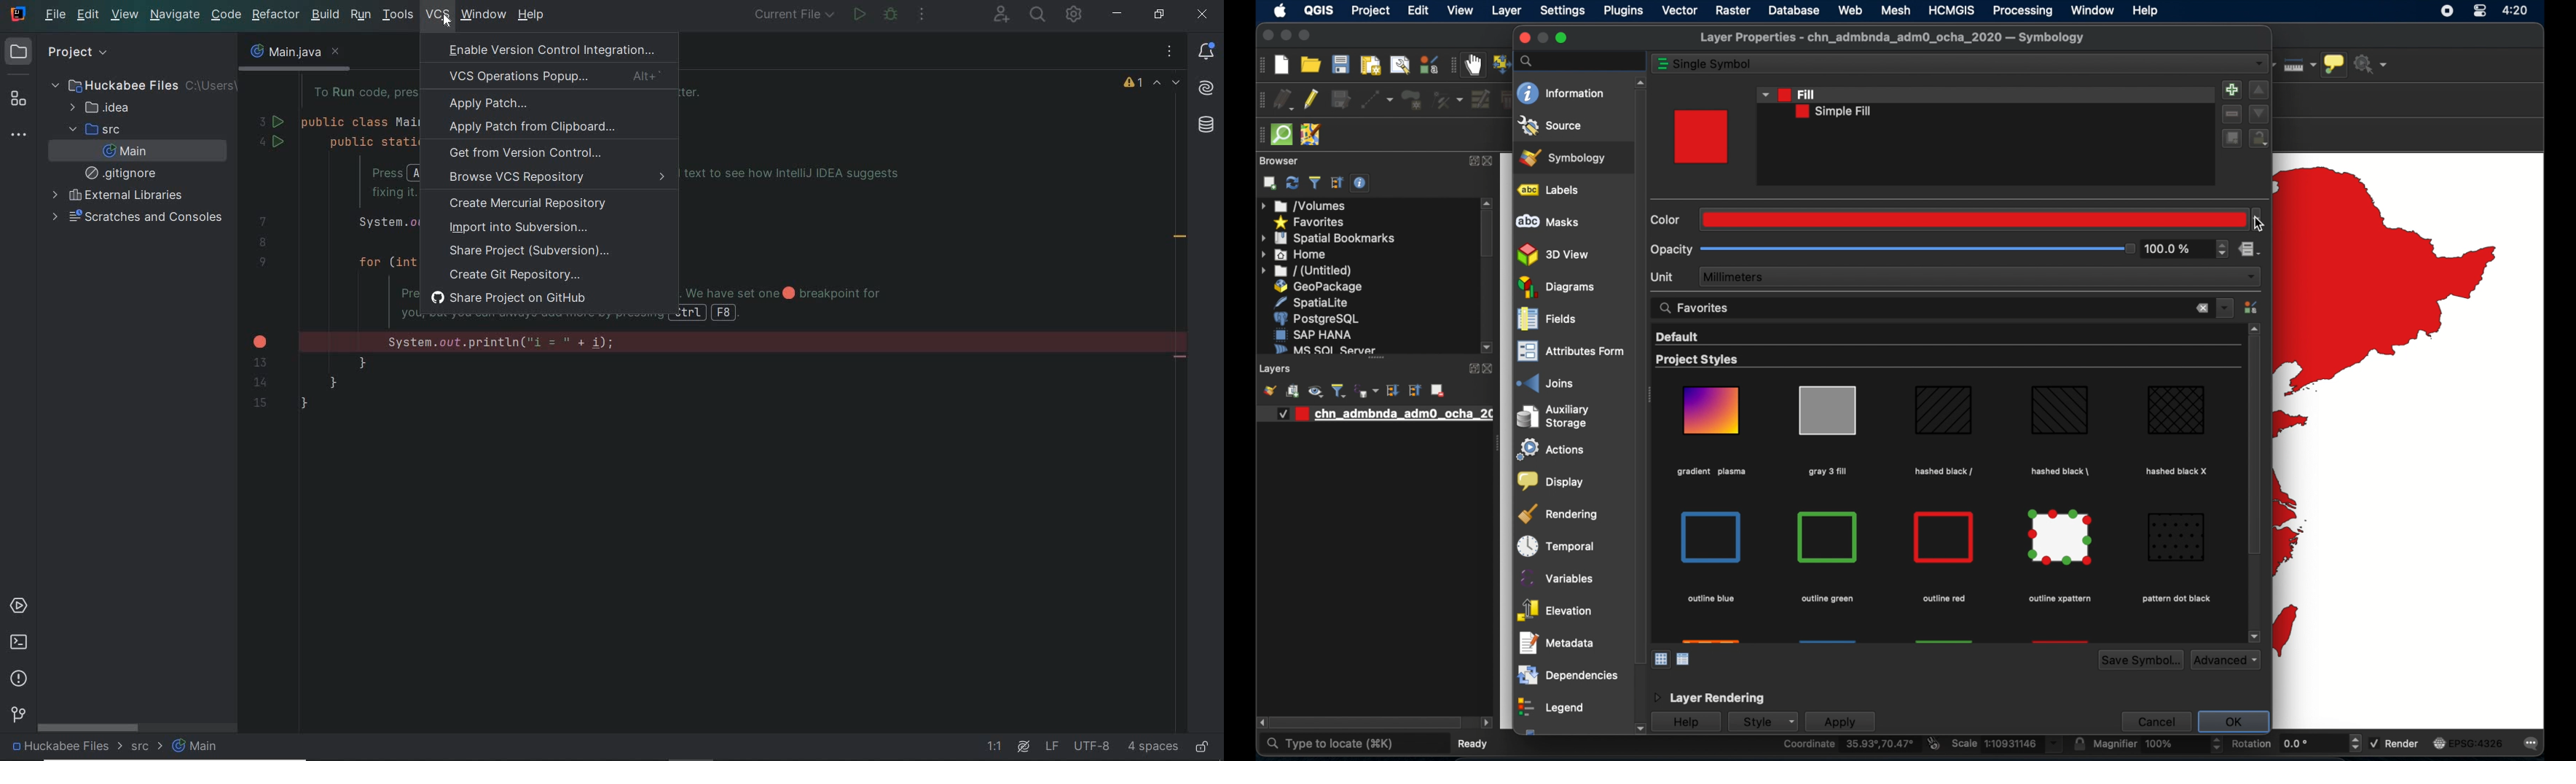 The width and height of the screenshot is (2576, 784). I want to click on project styles, so click(1698, 361).